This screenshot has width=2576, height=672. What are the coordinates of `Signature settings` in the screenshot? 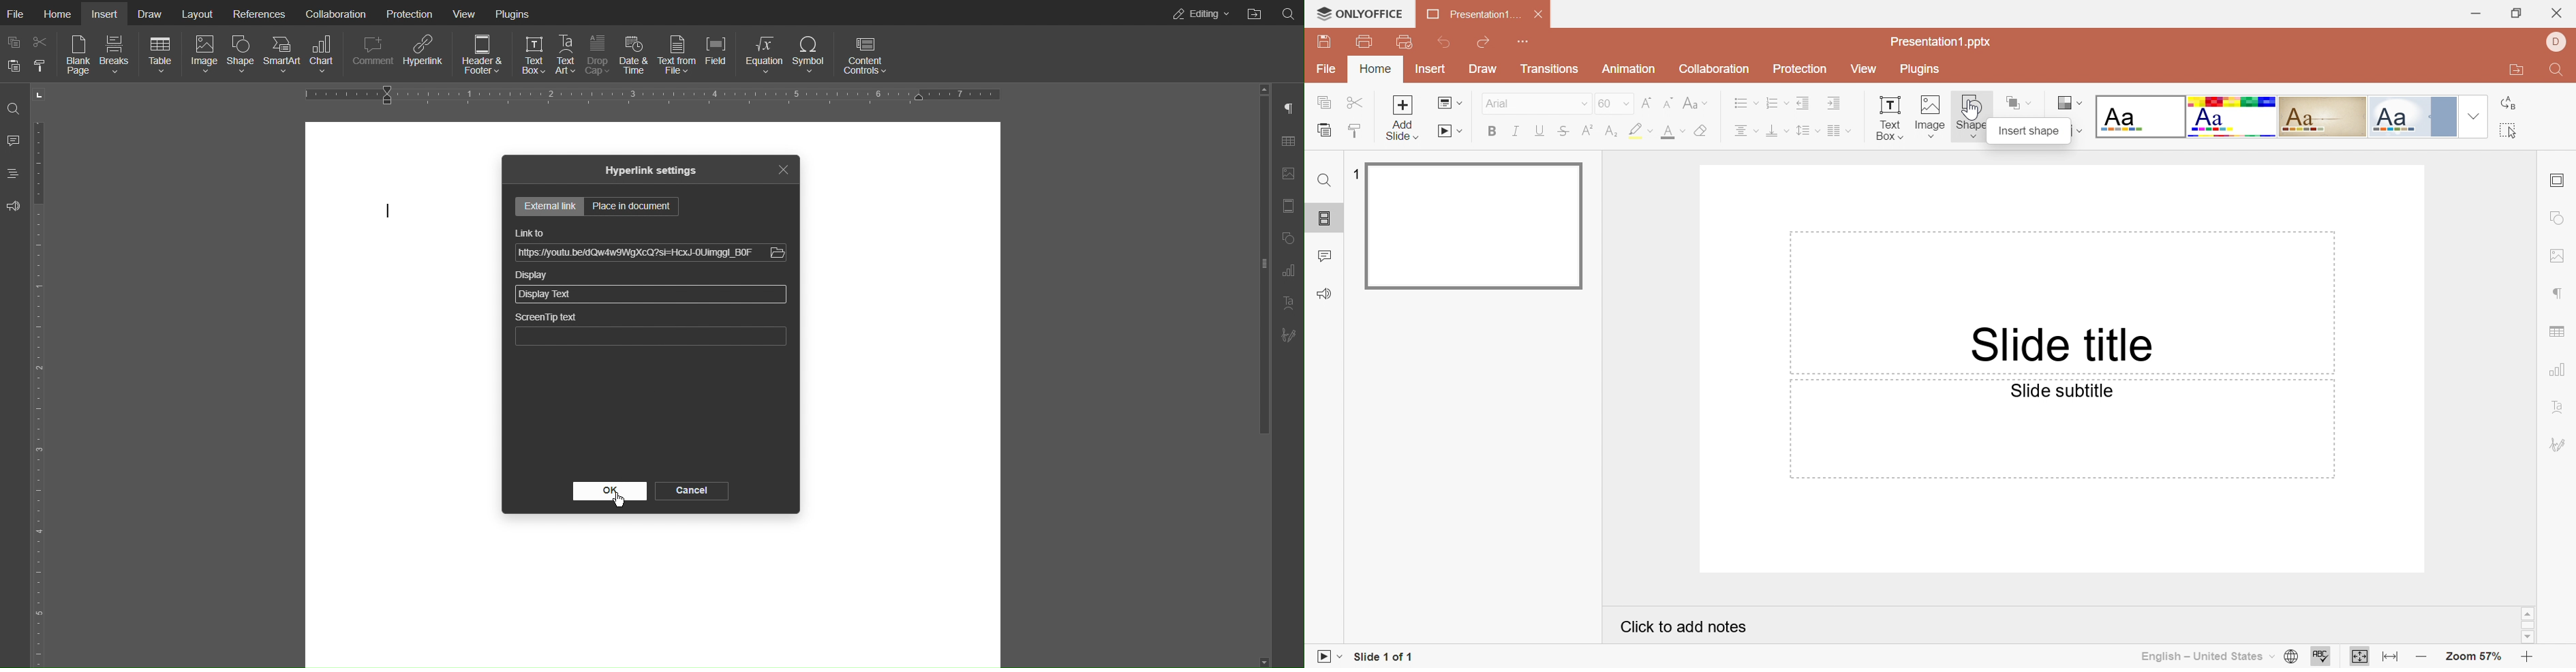 It's located at (2559, 442).